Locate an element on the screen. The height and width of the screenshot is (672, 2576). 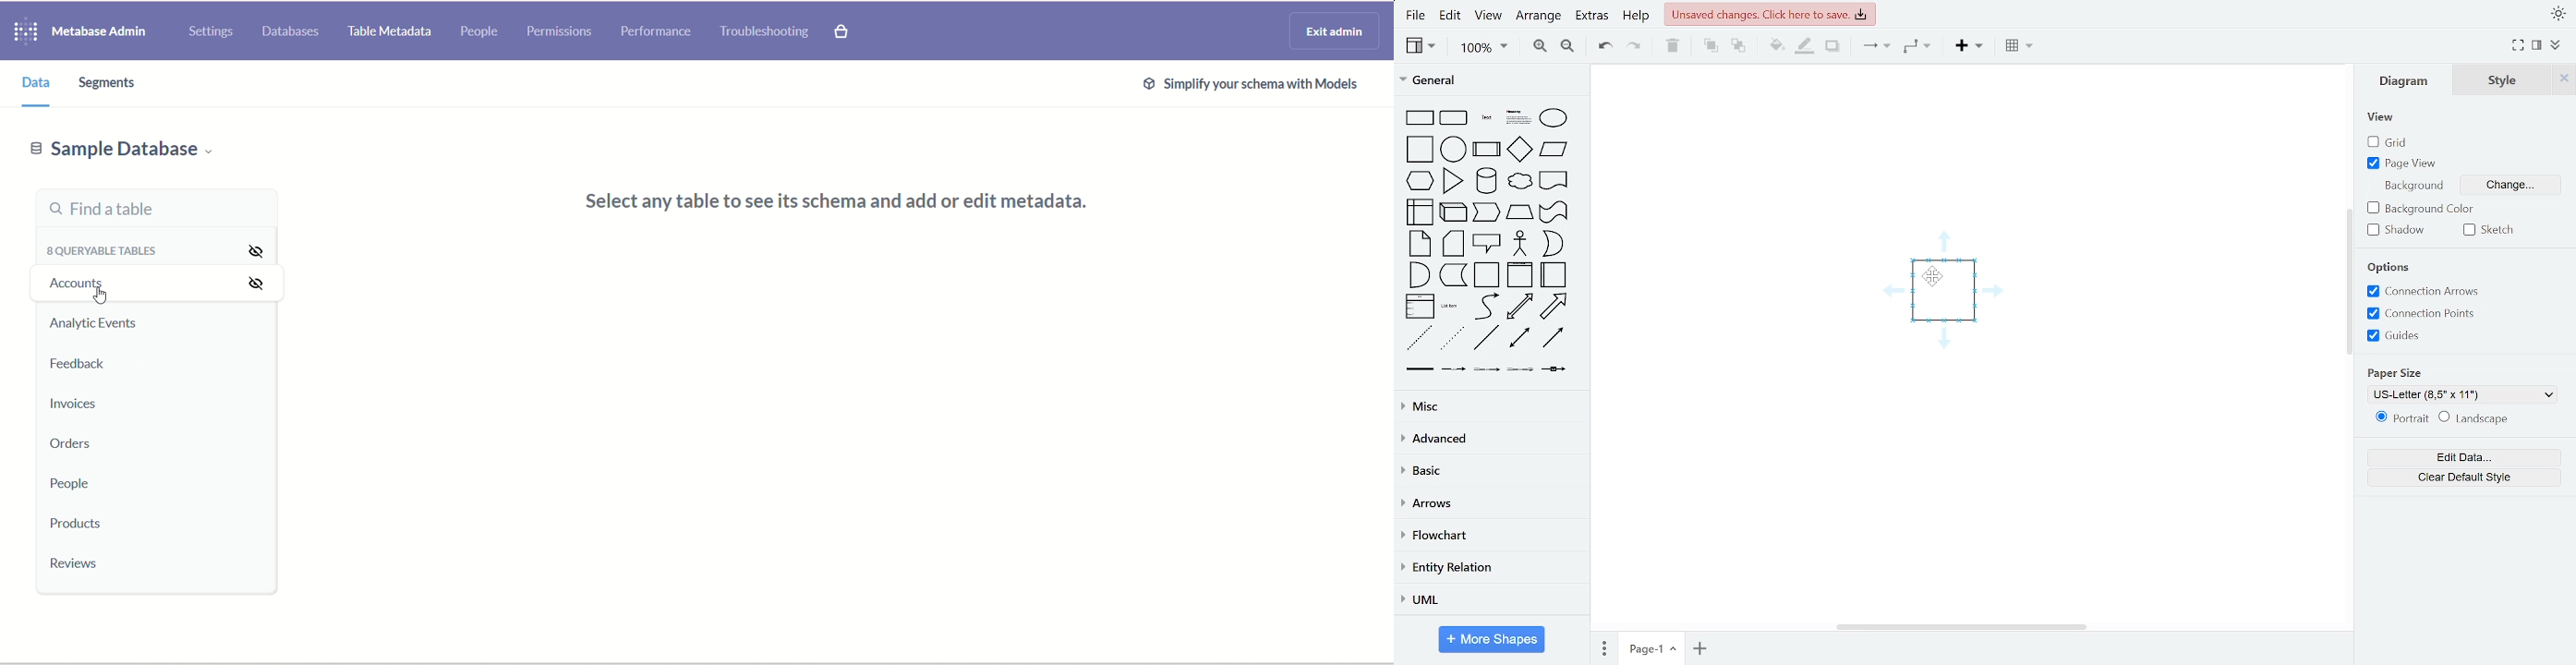
arrows is located at coordinates (1488, 505).